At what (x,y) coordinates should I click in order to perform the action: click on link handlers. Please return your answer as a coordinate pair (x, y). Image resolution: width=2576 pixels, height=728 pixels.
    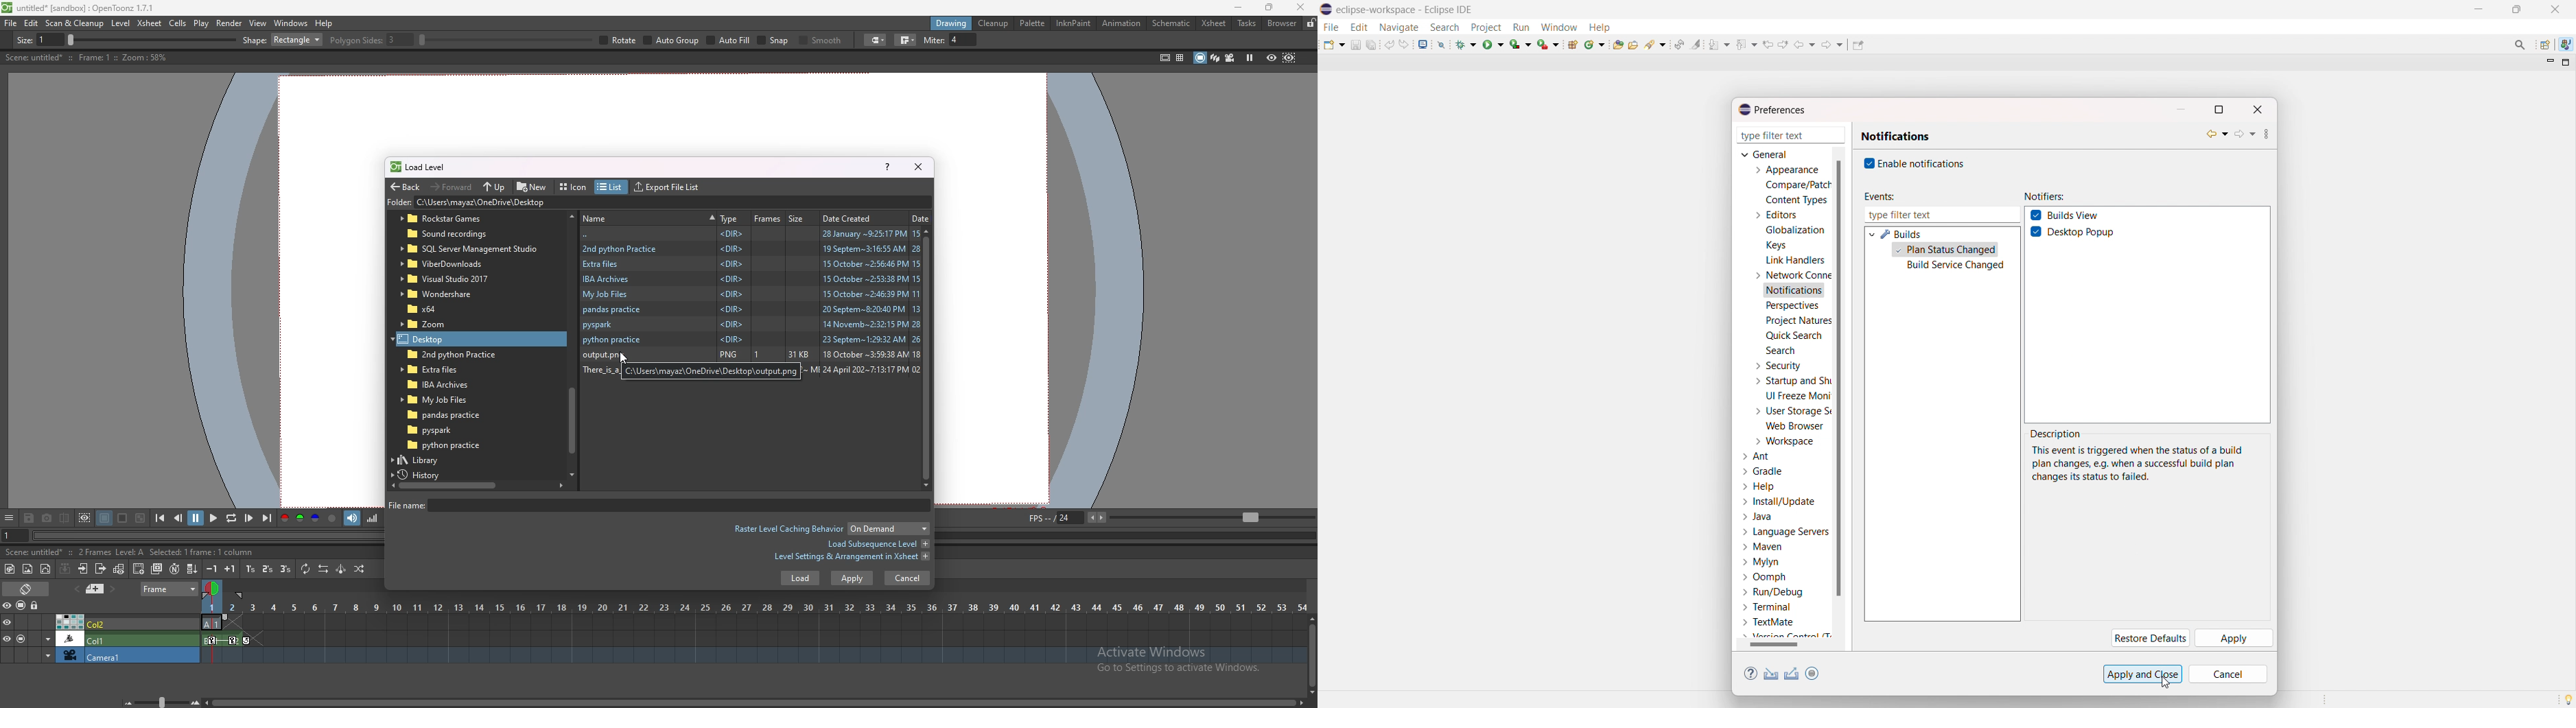
    Looking at the image, I should click on (1796, 260).